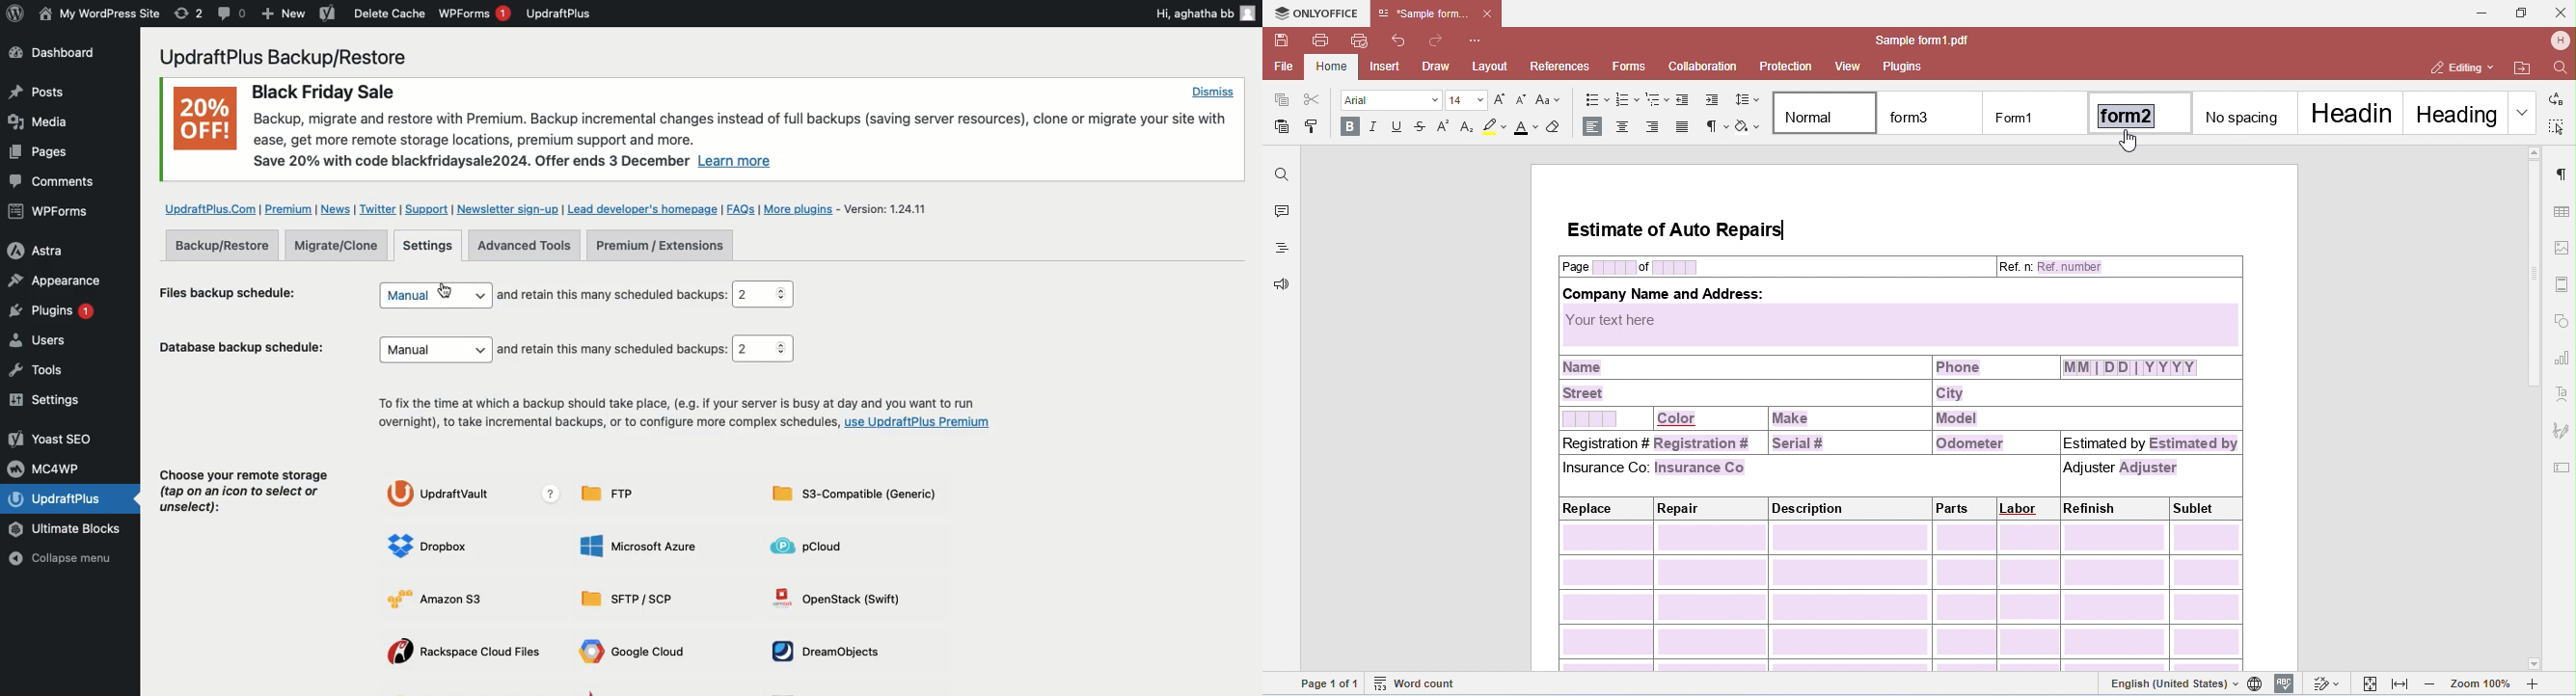 Image resolution: width=2576 pixels, height=700 pixels. I want to click on Comment 0, so click(232, 13).